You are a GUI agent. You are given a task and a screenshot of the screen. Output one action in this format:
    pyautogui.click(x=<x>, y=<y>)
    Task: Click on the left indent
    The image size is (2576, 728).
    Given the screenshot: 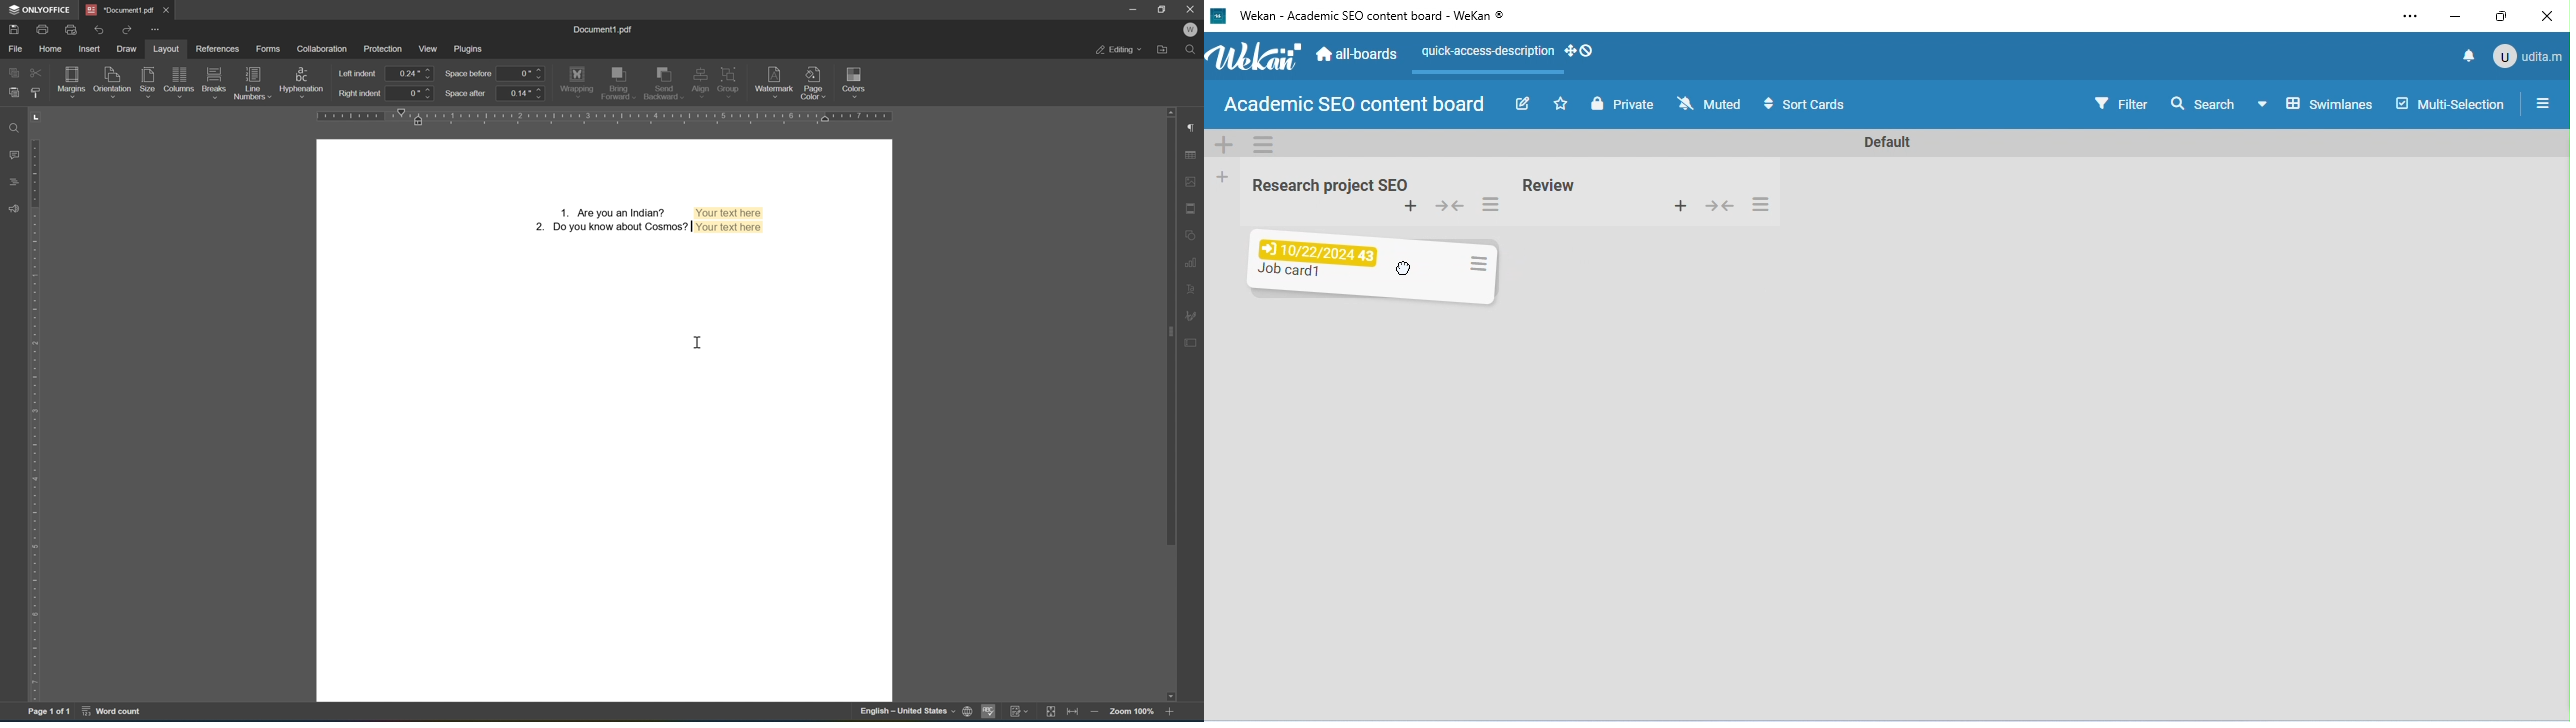 What is the action you would take?
    pyautogui.click(x=358, y=73)
    